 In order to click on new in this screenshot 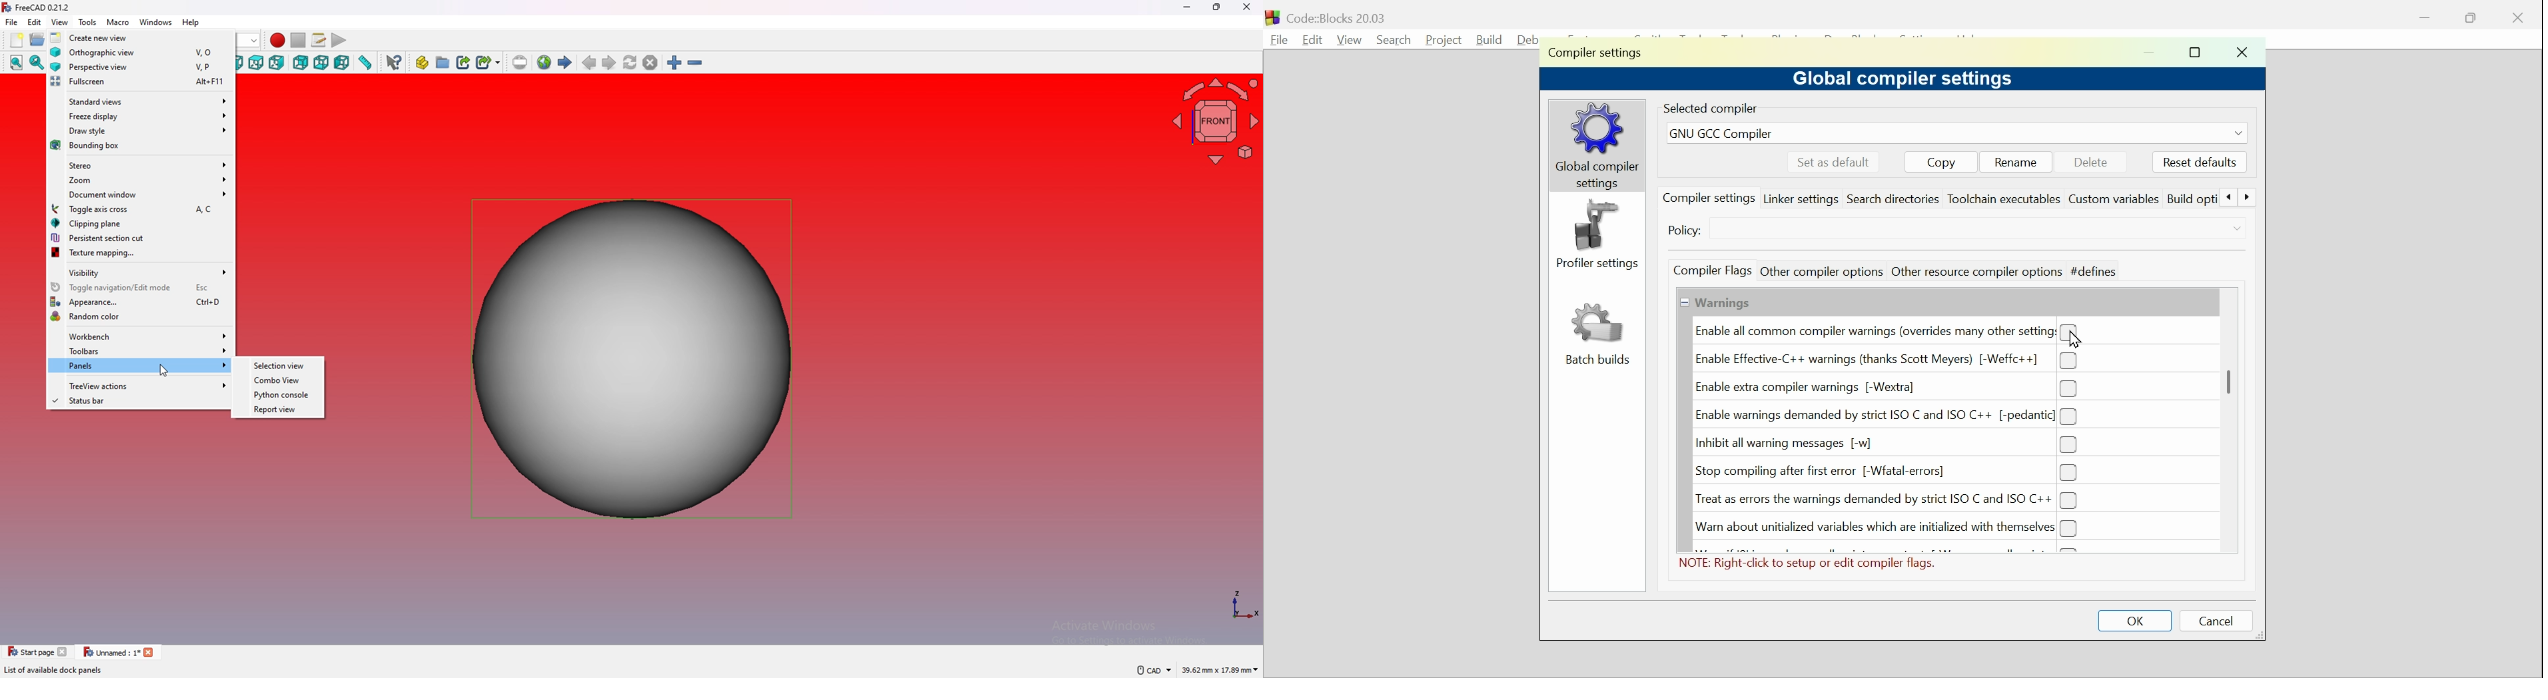, I will do `click(15, 40)`.